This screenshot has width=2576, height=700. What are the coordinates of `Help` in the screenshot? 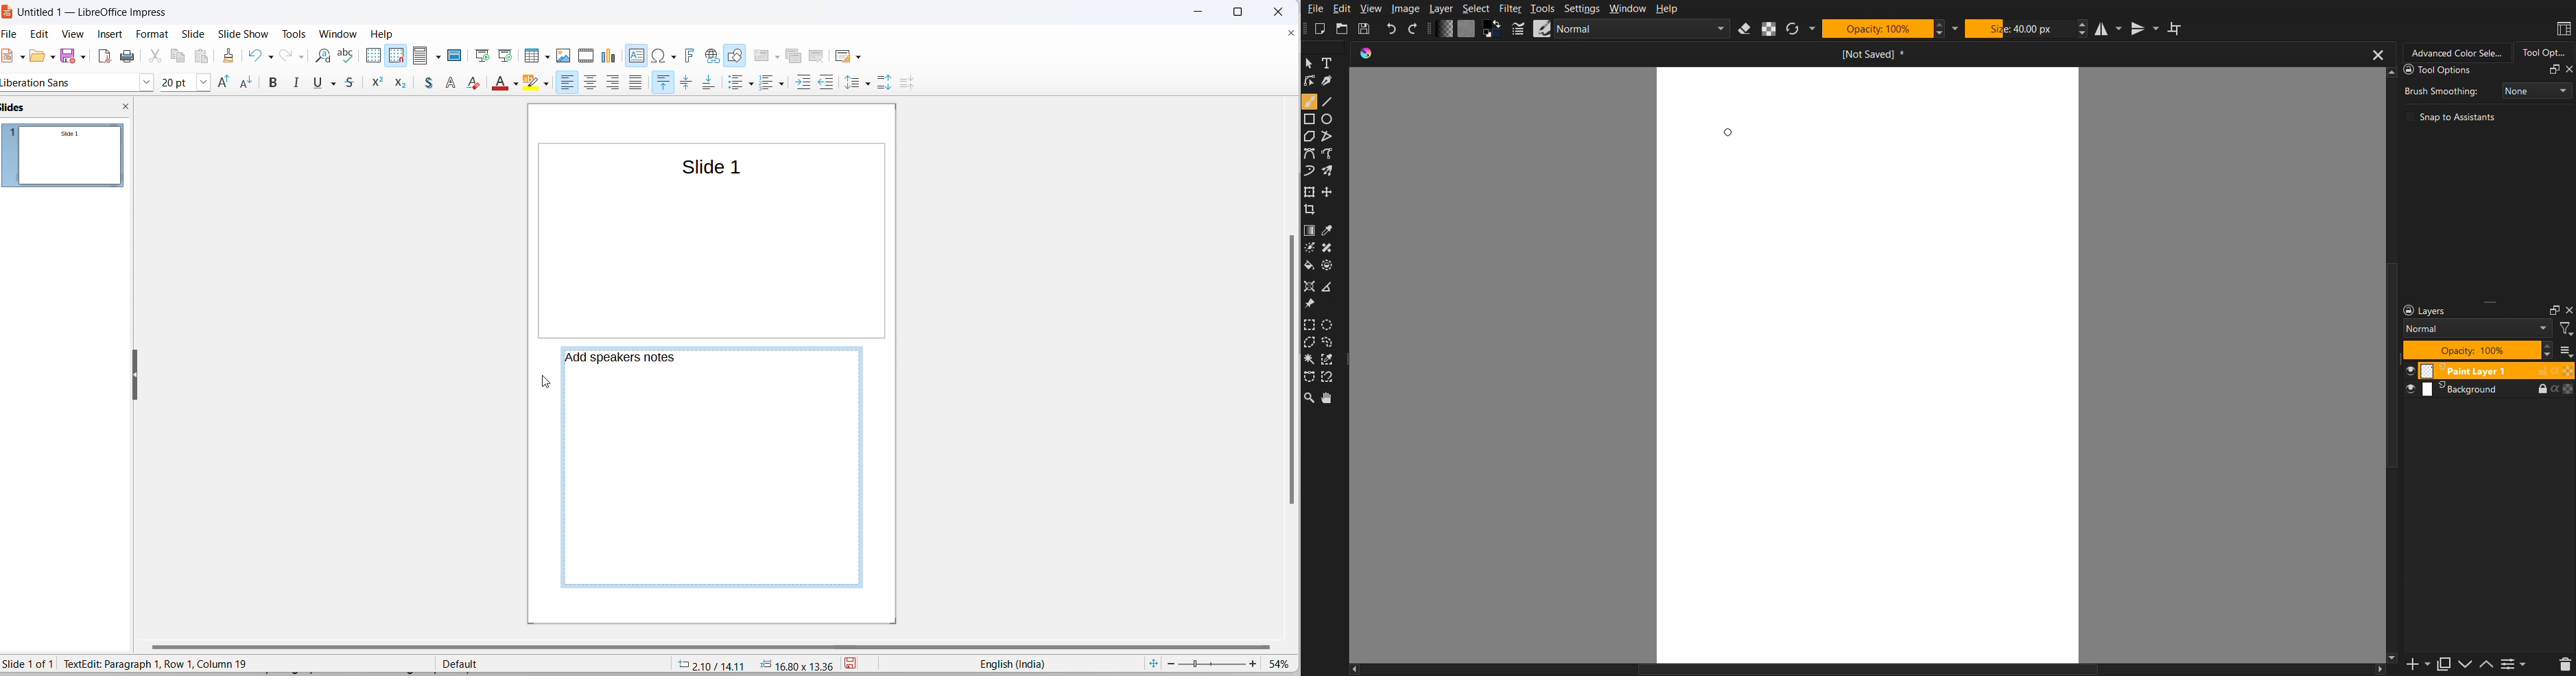 It's located at (1667, 8).